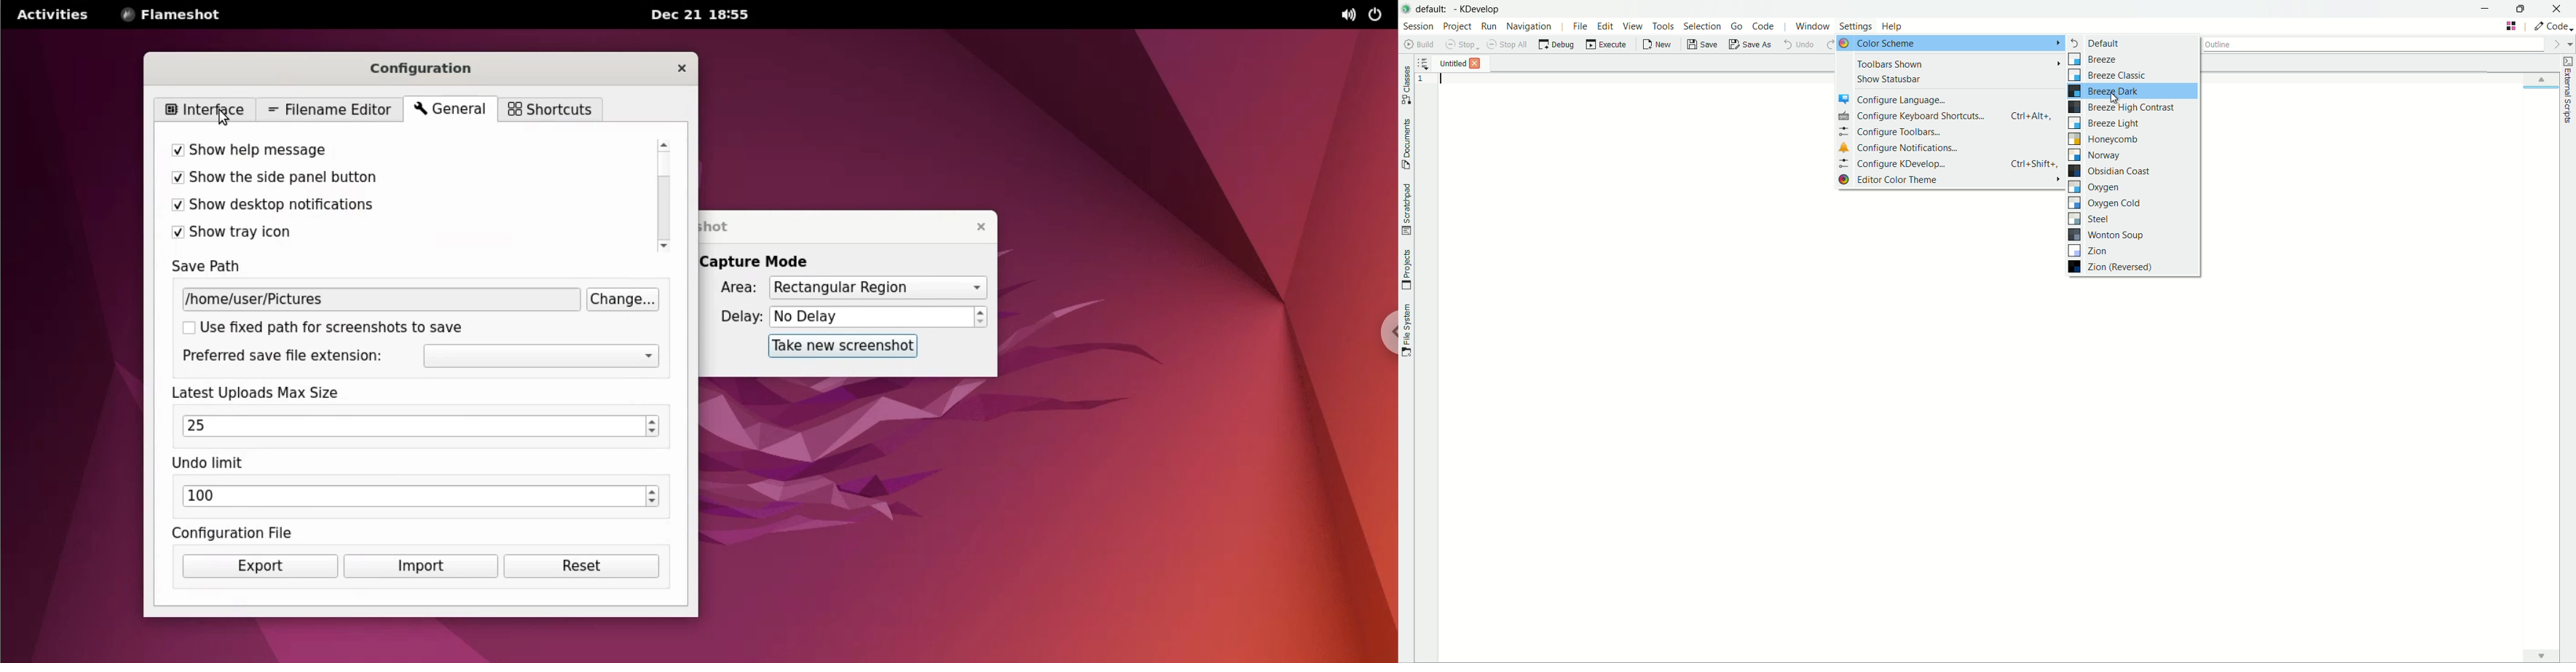 This screenshot has height=672, width=2576. I want to click on show help message, so click(355, 146).